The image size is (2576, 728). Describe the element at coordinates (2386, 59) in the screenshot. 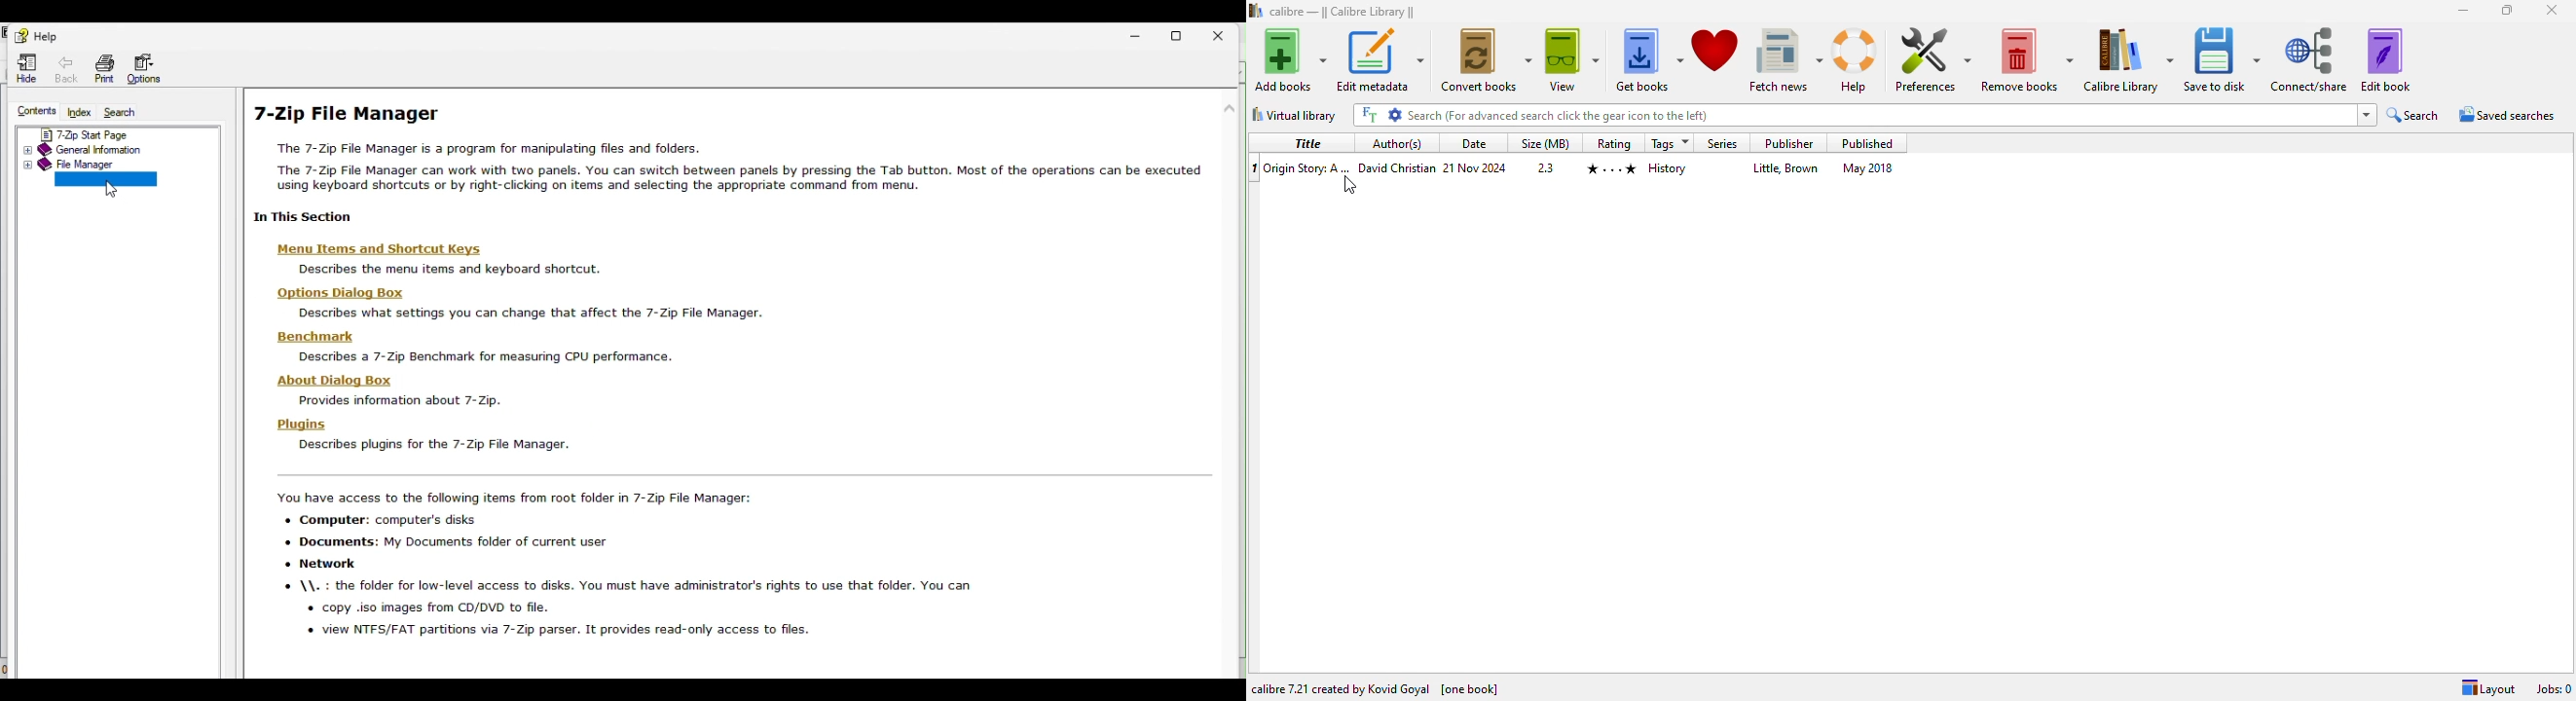

I see `edit book` at that location.